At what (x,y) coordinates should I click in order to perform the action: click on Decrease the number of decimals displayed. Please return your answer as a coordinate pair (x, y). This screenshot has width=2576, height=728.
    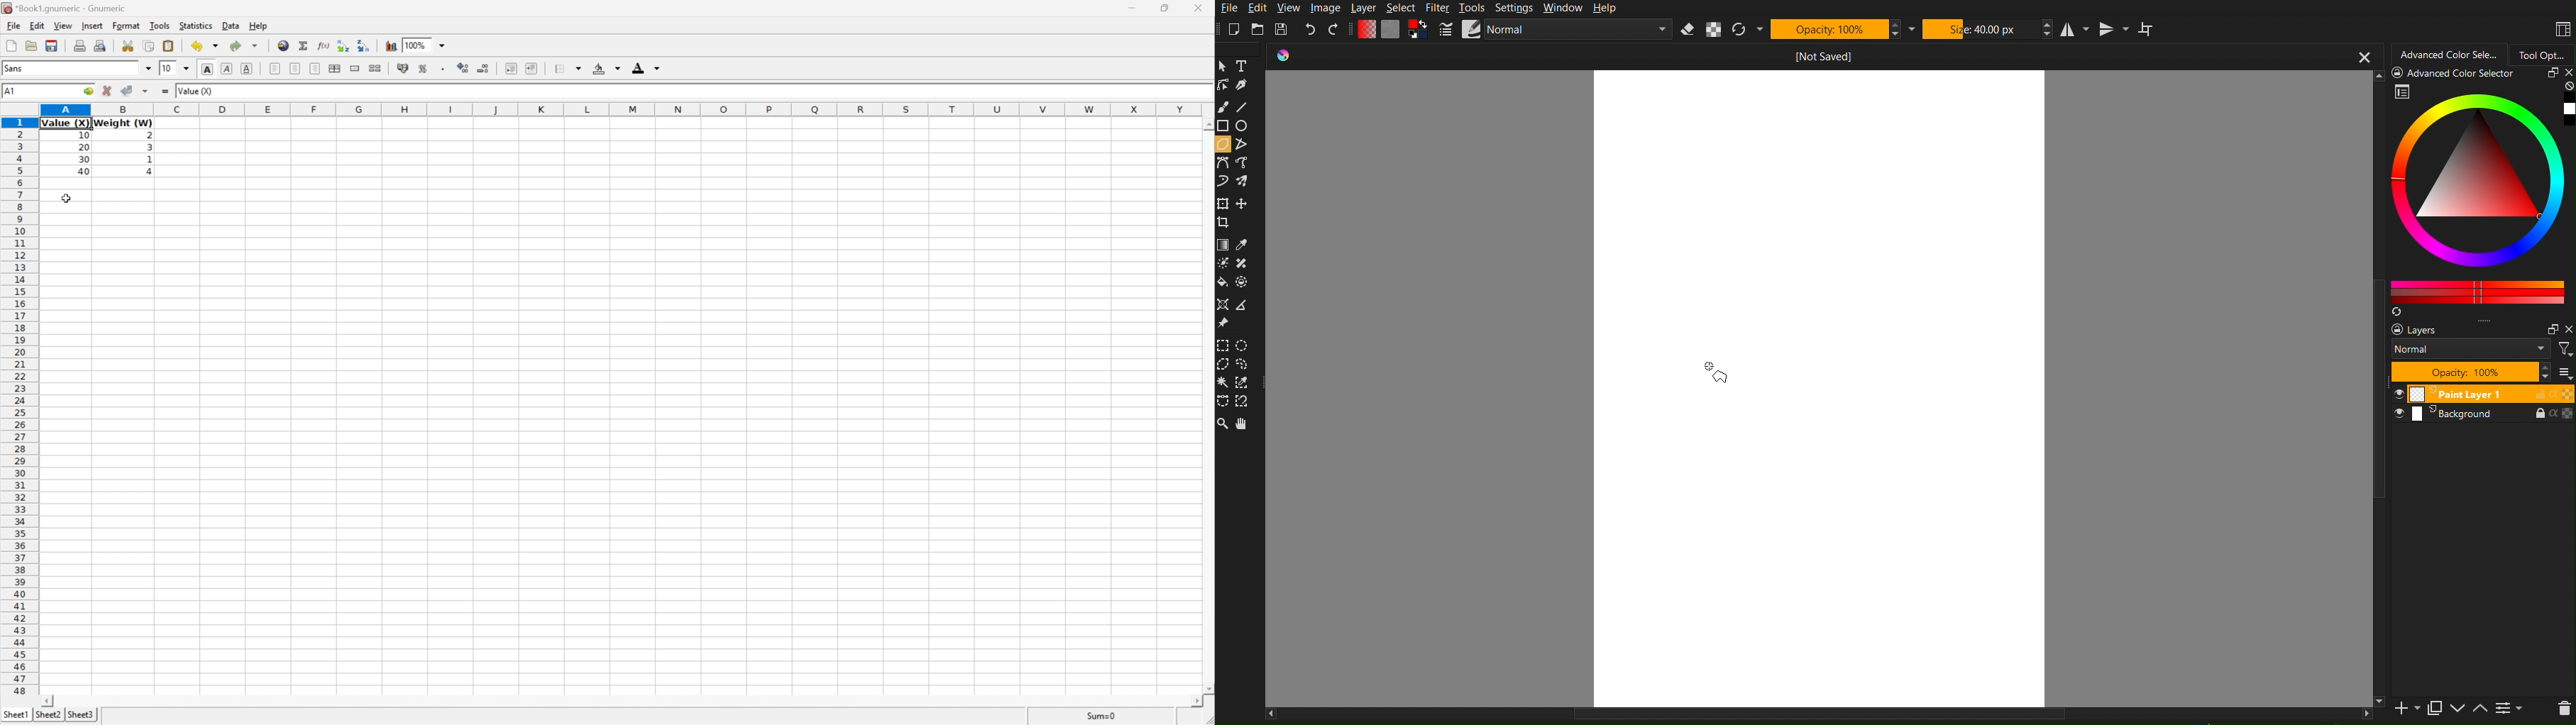
    Looking at the image, I should click on (486, 68).